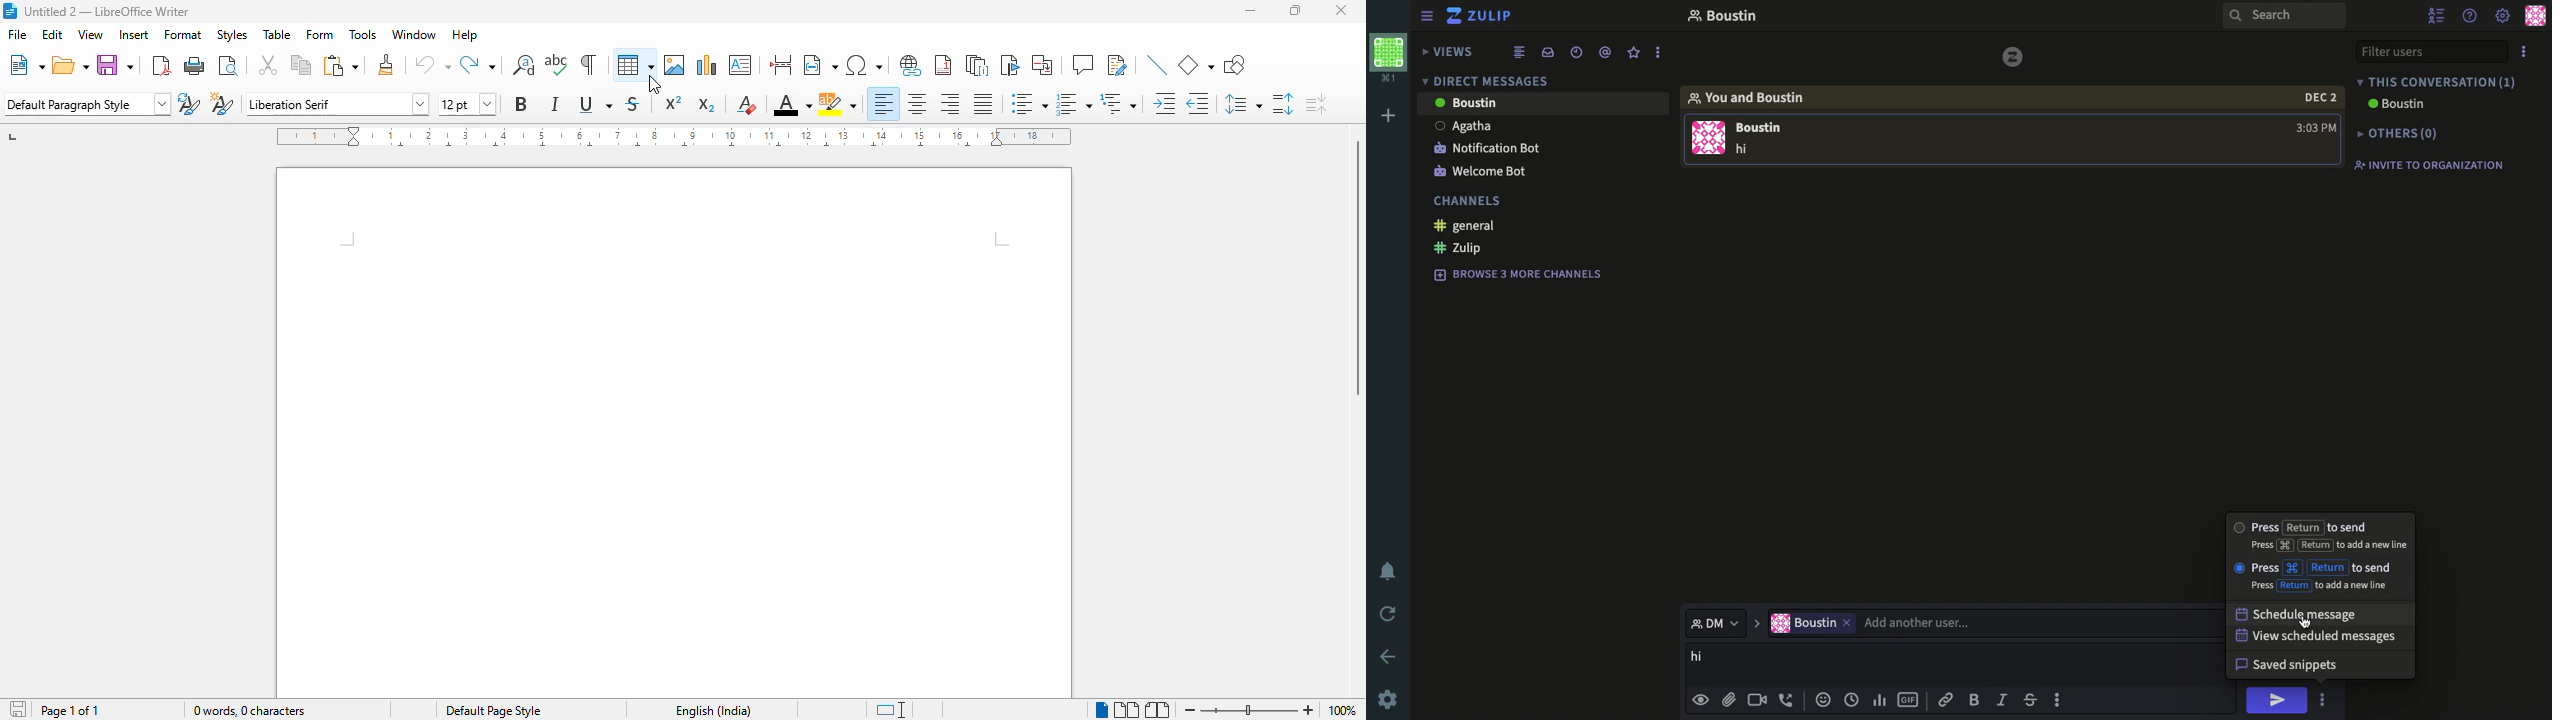 Image resolution: width=2576 pixels, height=728 pixels. What do you see at coordinates (2279, 701) in the screenshot?
I see `hi` at bounding box center [2279, 701].